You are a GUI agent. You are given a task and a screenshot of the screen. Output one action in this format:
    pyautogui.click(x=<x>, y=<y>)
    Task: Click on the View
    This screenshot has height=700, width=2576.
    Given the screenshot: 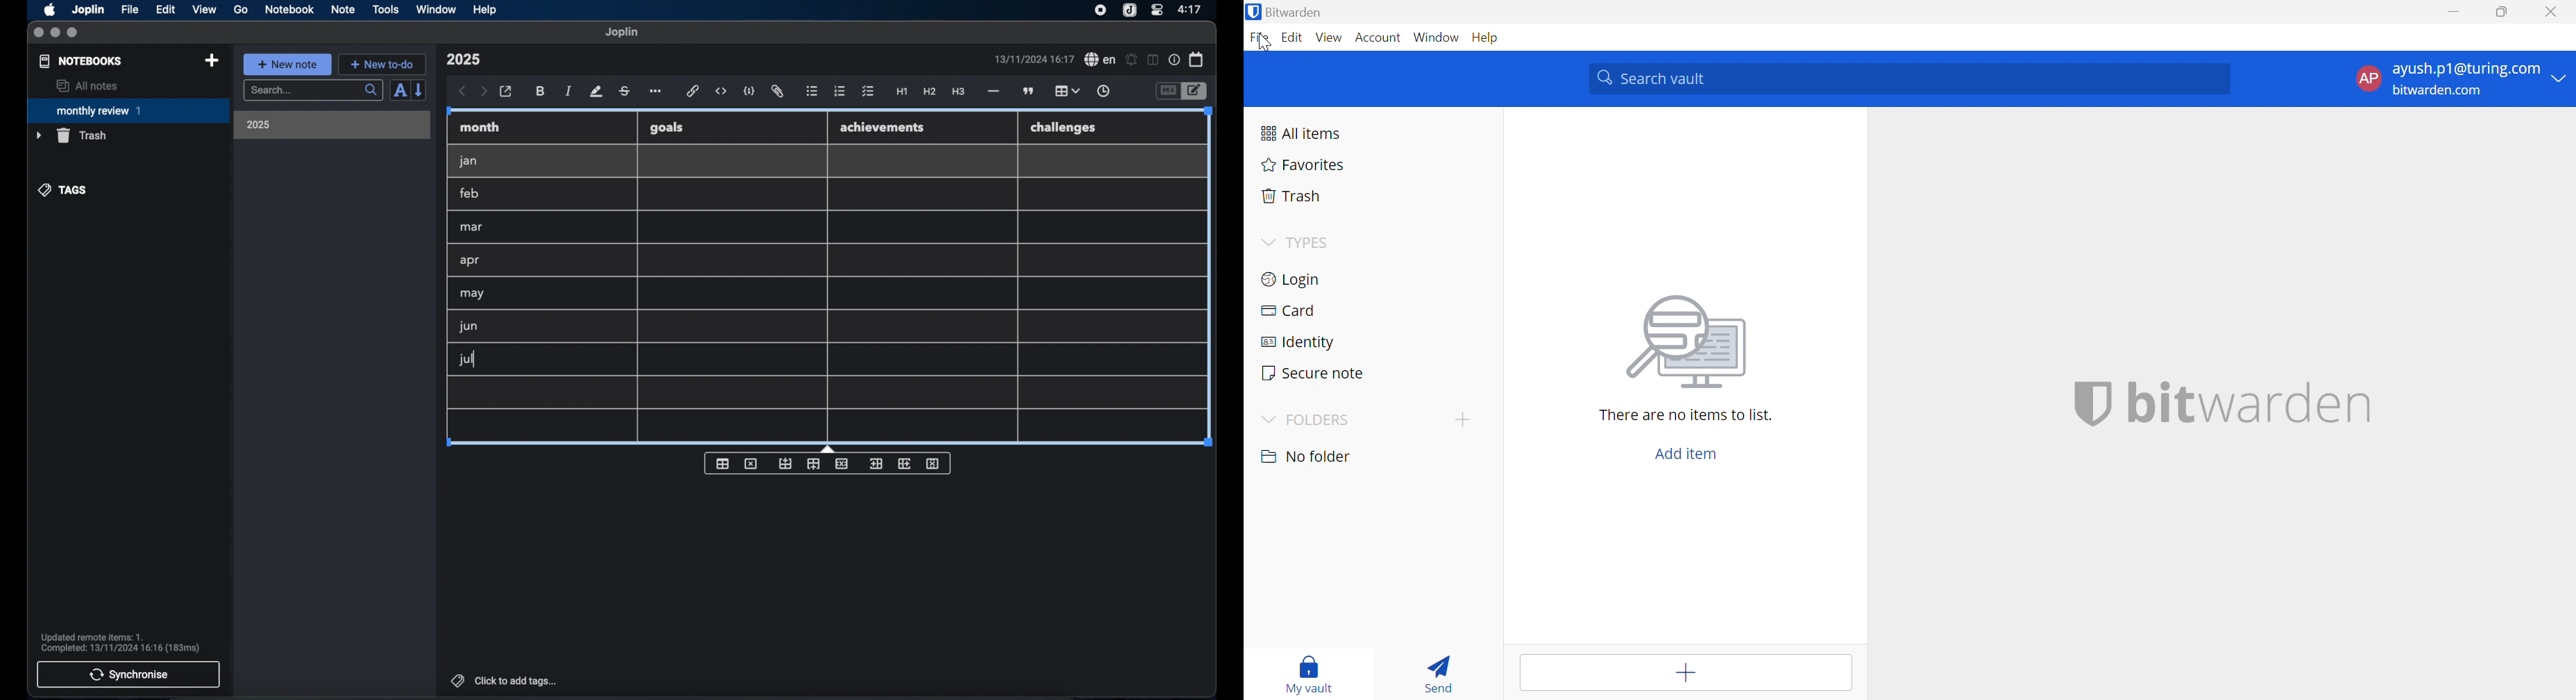 What is the action you would take?
    pyautogui.click(x=1330, y=38)
    